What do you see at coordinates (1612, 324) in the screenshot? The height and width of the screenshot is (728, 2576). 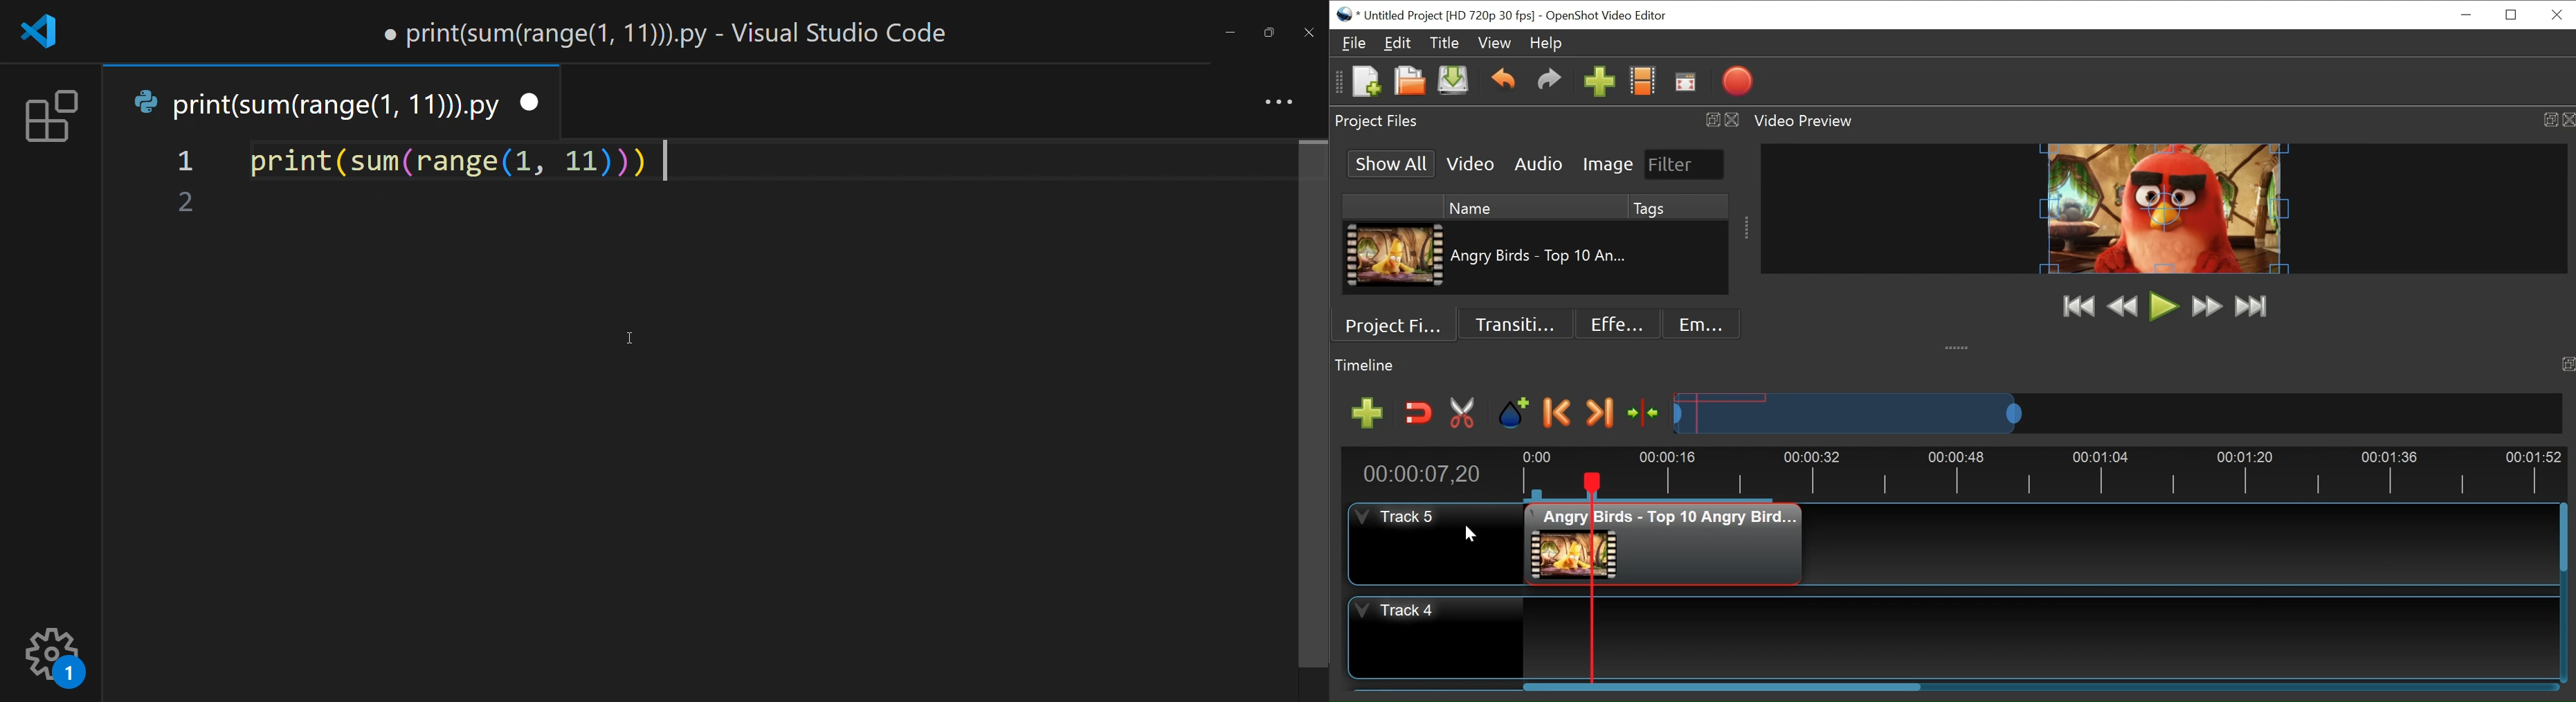 I see `Effects` at bounding box center [1612, 324].